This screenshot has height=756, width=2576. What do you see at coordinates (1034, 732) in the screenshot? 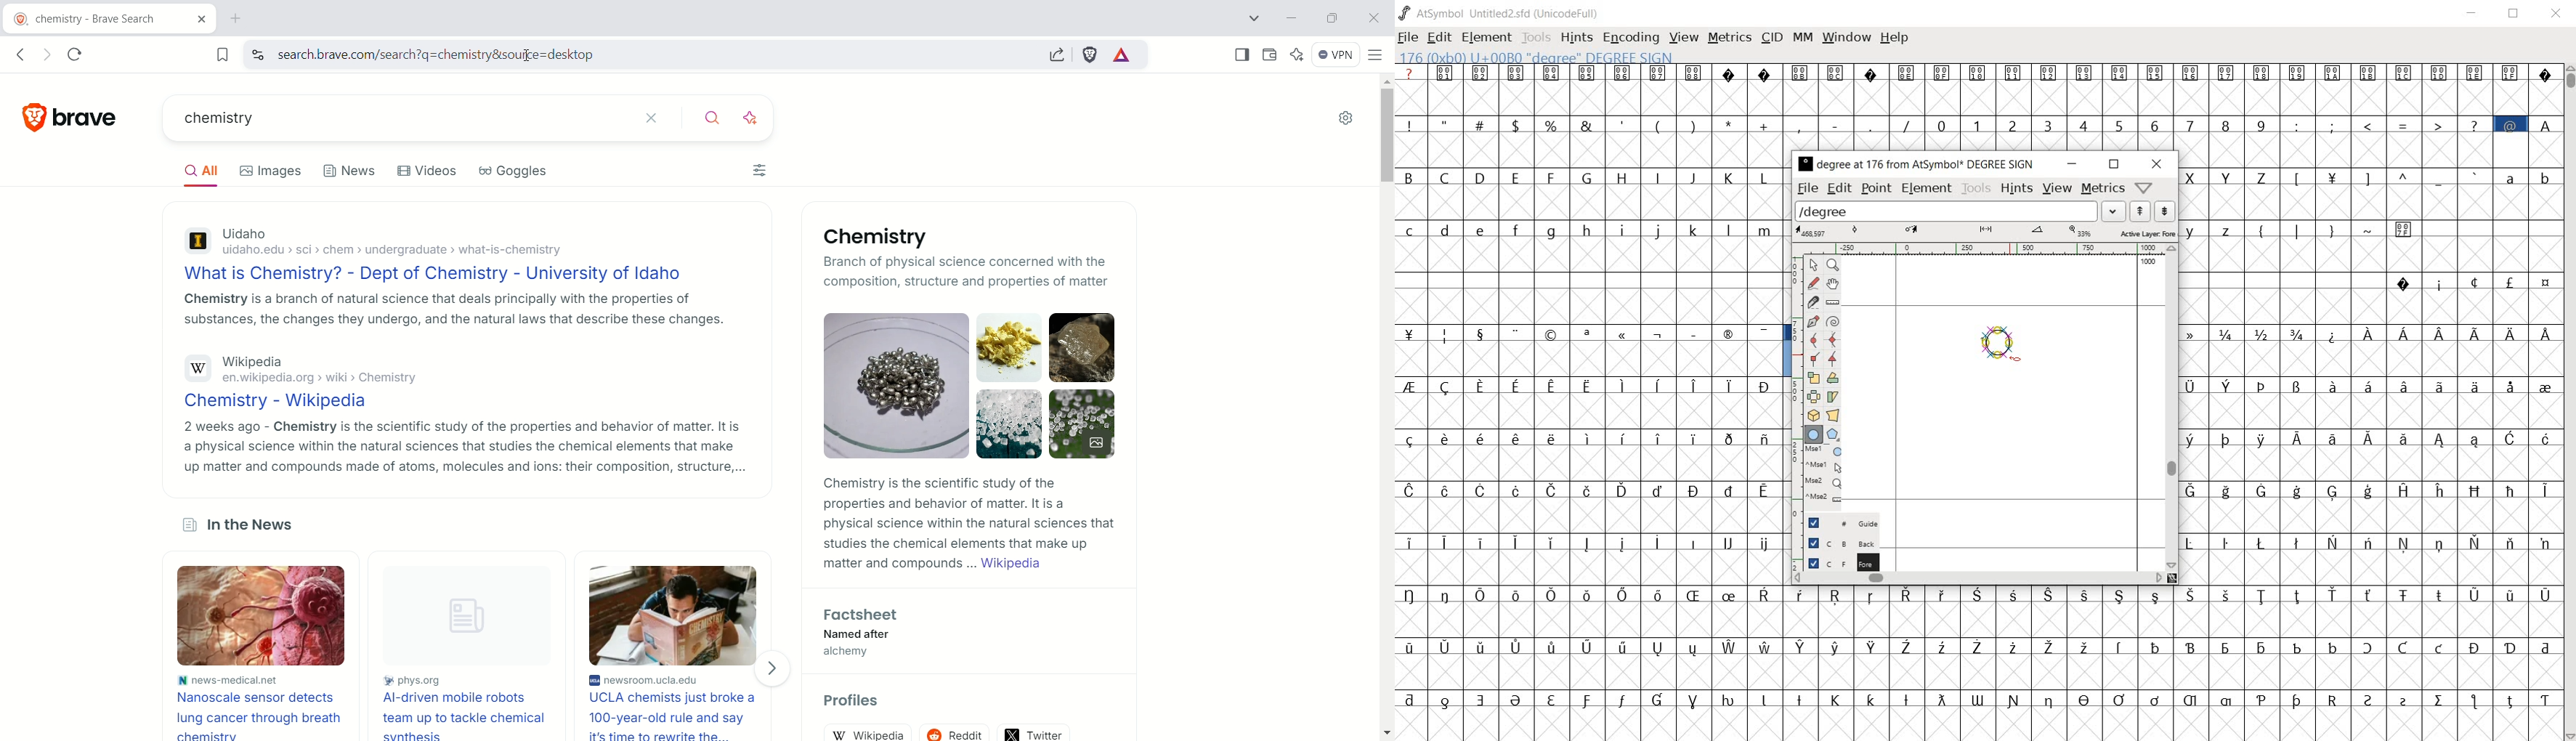
I see `twitter` at bounding box center [1034, 732].